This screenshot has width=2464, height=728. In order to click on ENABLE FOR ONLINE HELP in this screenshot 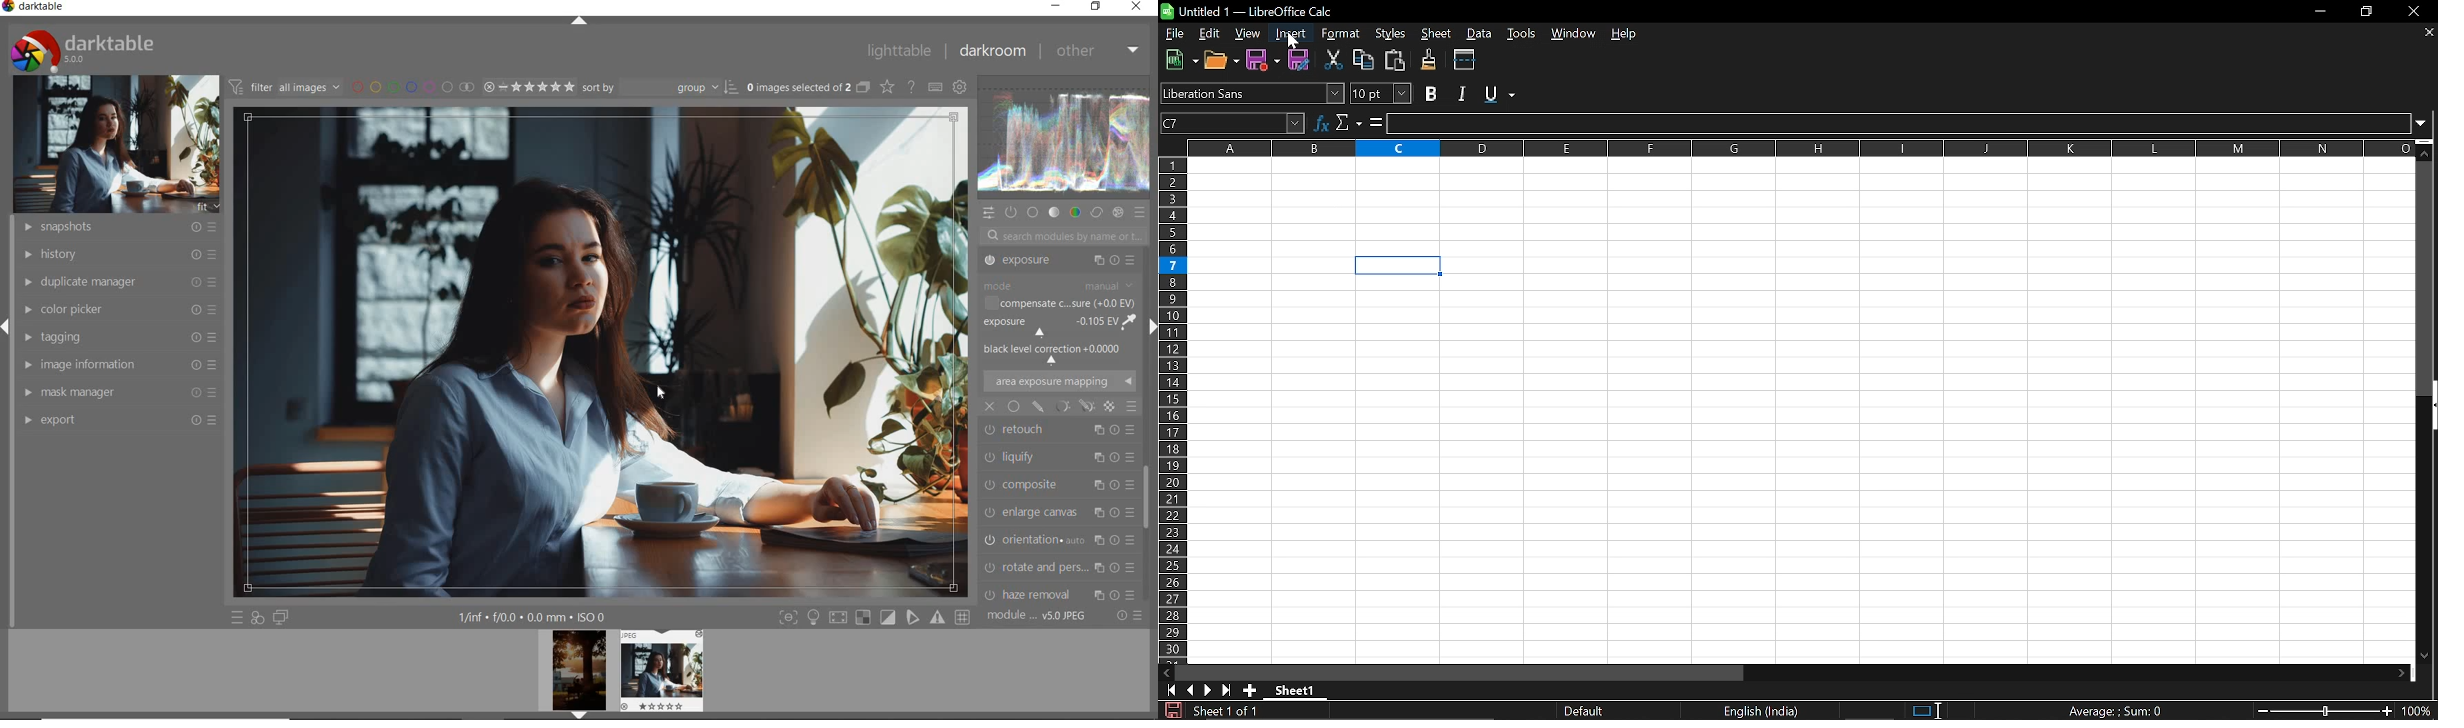, I will do `click(912, 87)`.